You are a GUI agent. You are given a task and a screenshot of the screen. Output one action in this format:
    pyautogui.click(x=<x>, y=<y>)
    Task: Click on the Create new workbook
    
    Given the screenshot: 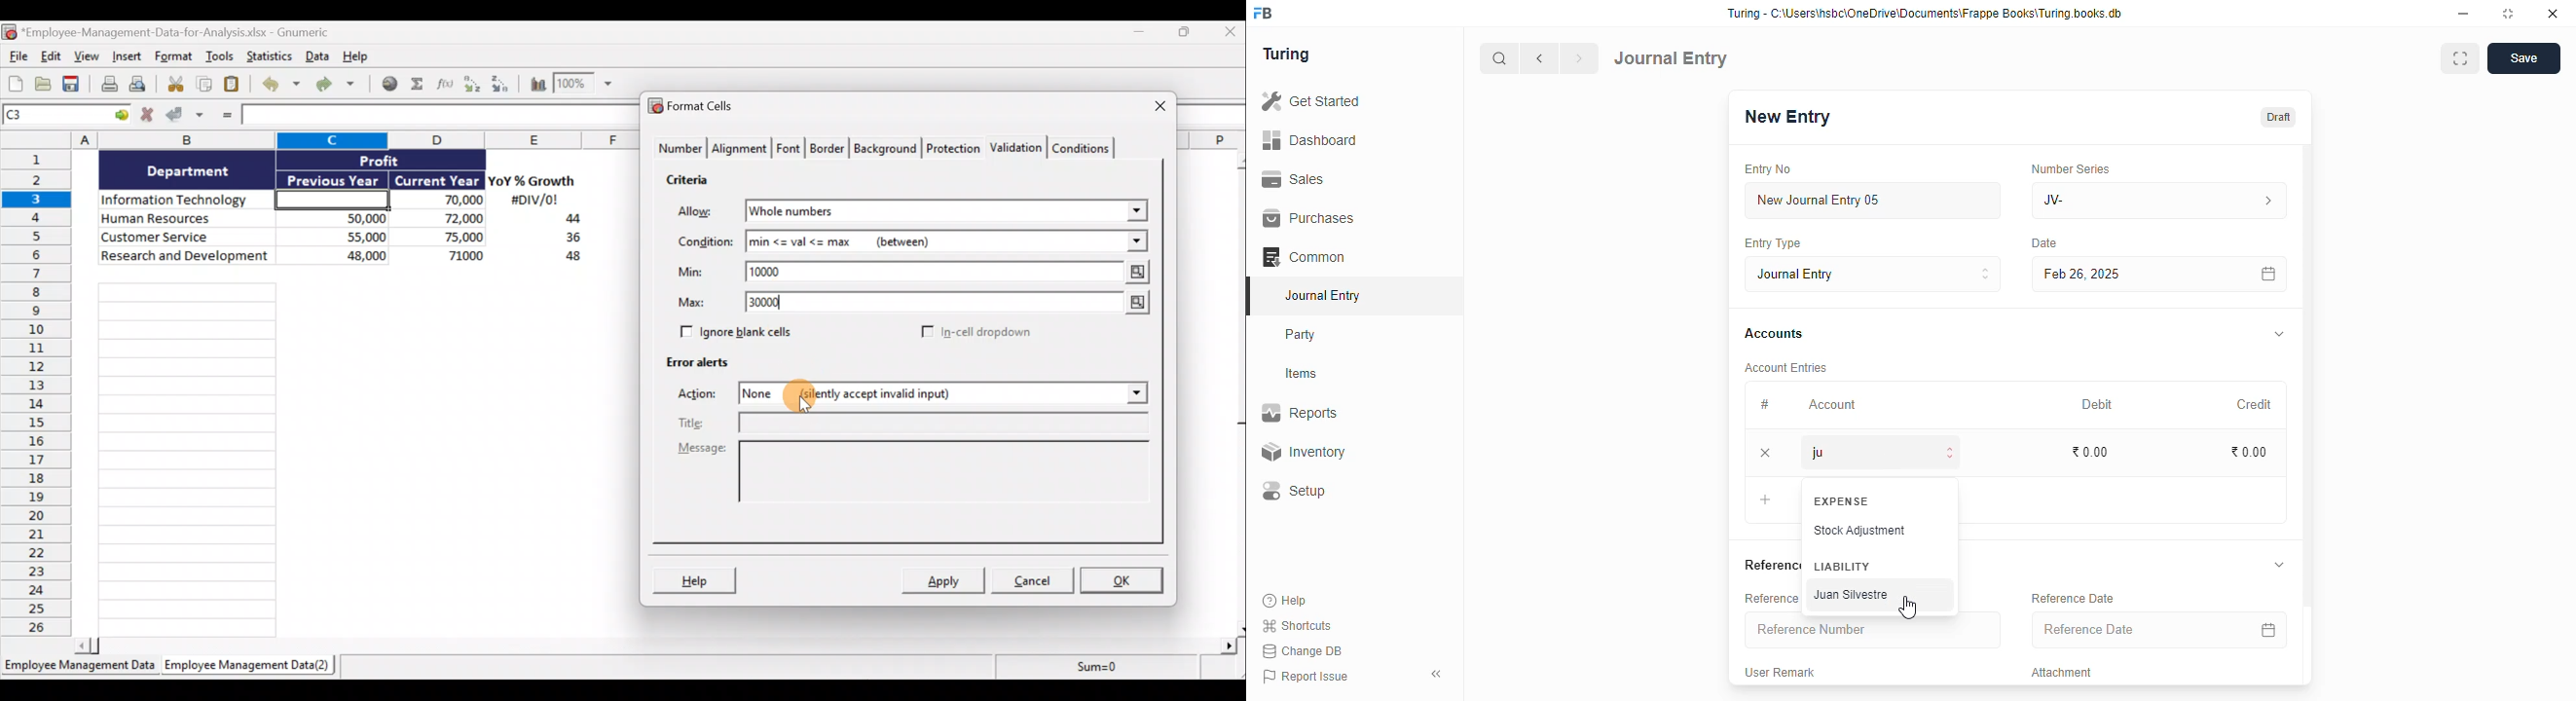 What is the action you would take?
    pyautogui.click(x=16, y=83)
    